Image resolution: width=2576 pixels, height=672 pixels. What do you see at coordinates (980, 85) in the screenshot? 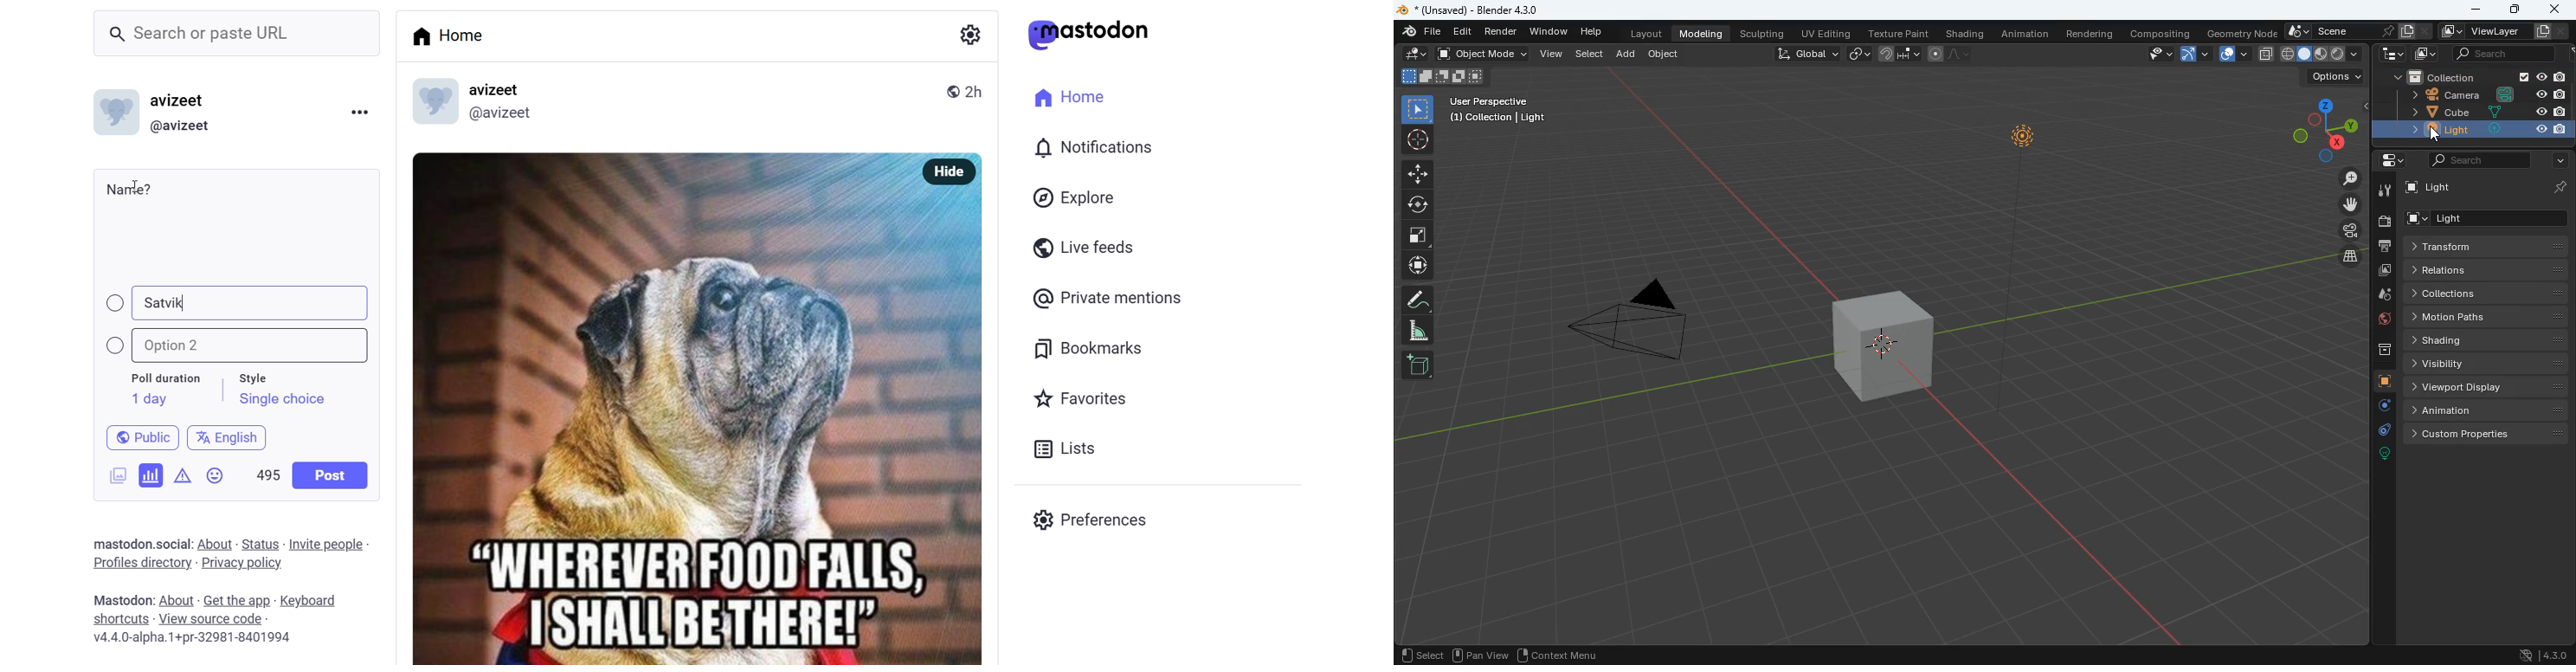
I see `2h` at bounding box center [980, 85].